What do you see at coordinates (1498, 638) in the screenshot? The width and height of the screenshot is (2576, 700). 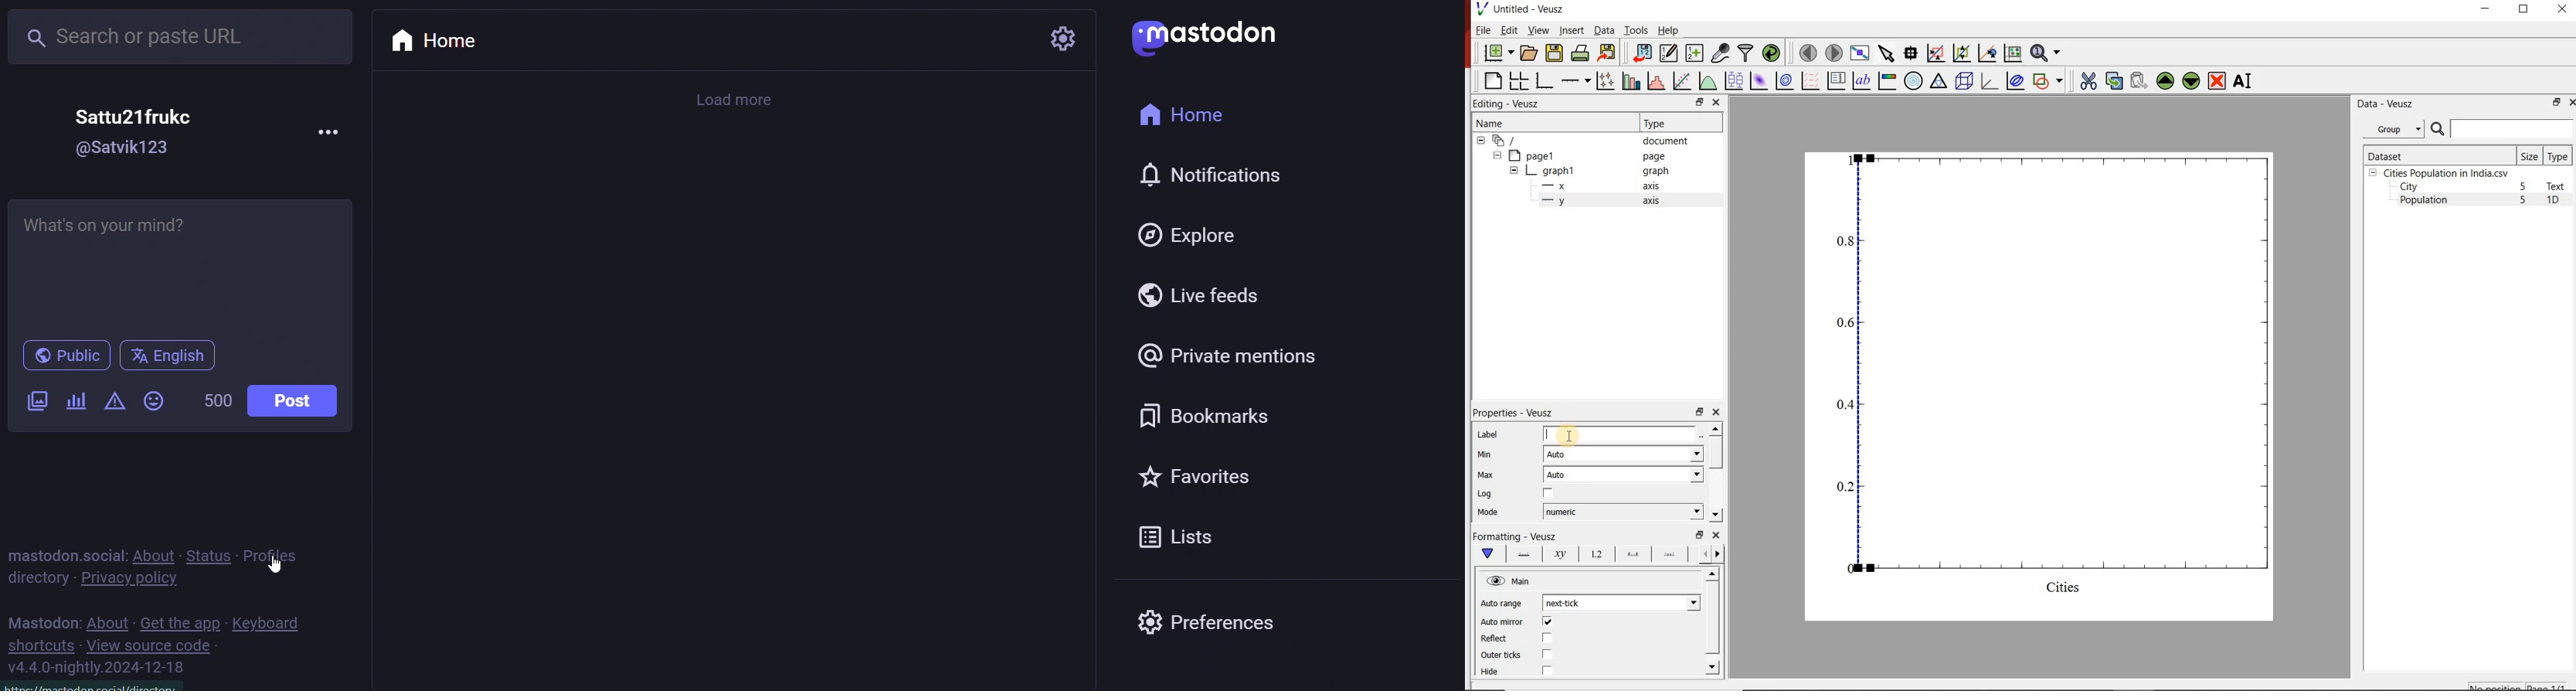 I see `Reflect` at bounding box center [1498, 638].